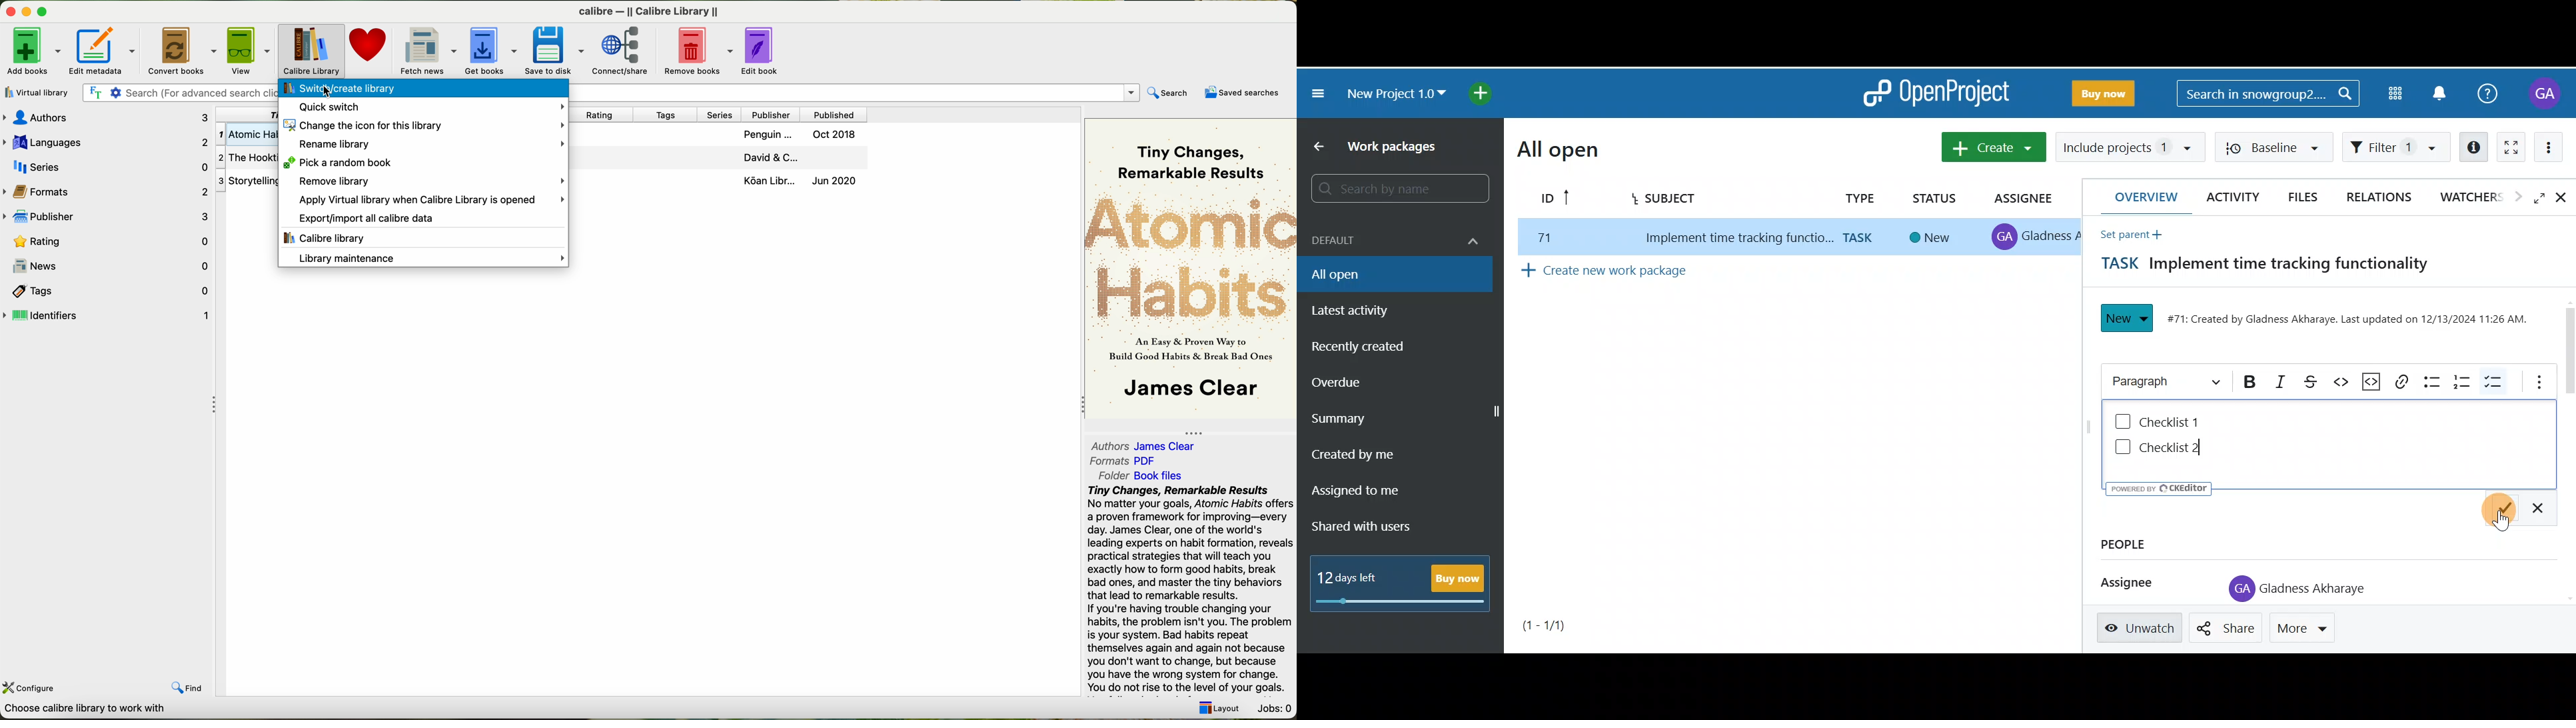 This screenshot has width=2576, height=728. What do you see at coordinates (797, 135) in the screenshot?
I see `penguin... Oct 2018` at bounding box center [797, 135].